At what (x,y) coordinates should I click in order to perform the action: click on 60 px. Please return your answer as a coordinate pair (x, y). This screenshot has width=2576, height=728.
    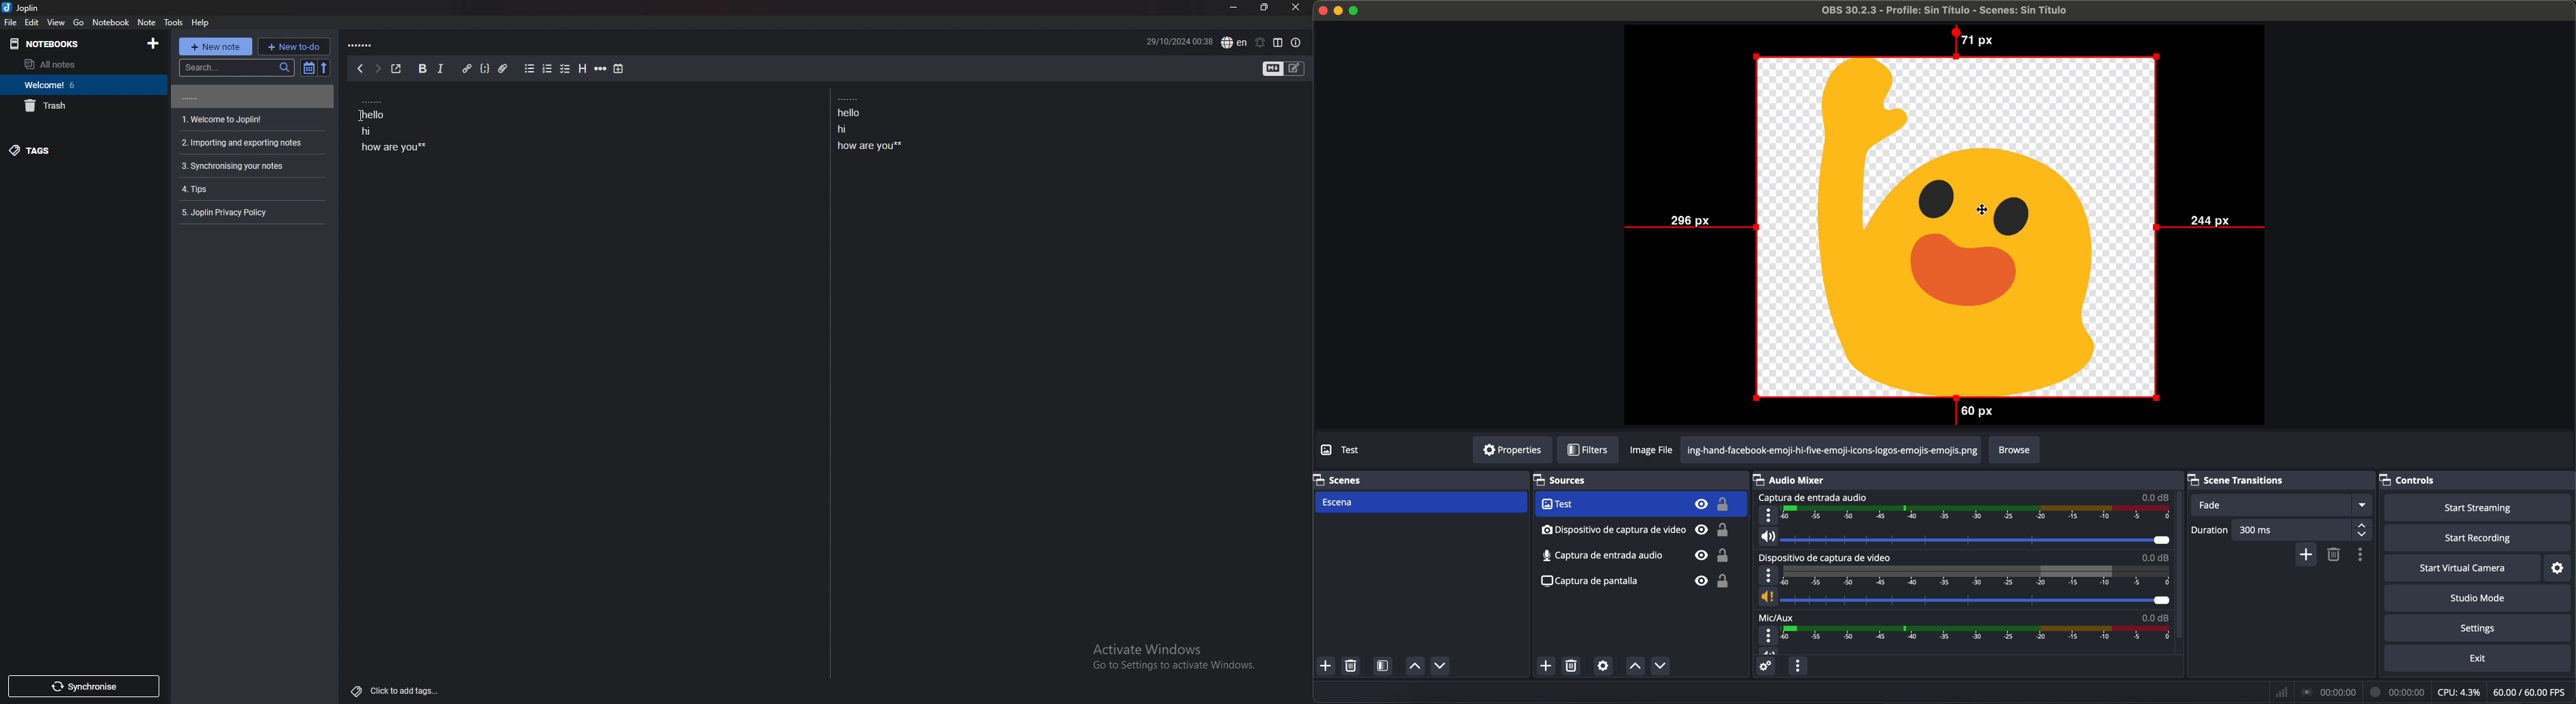
    Looking at the image, I should click on (1972, 413).